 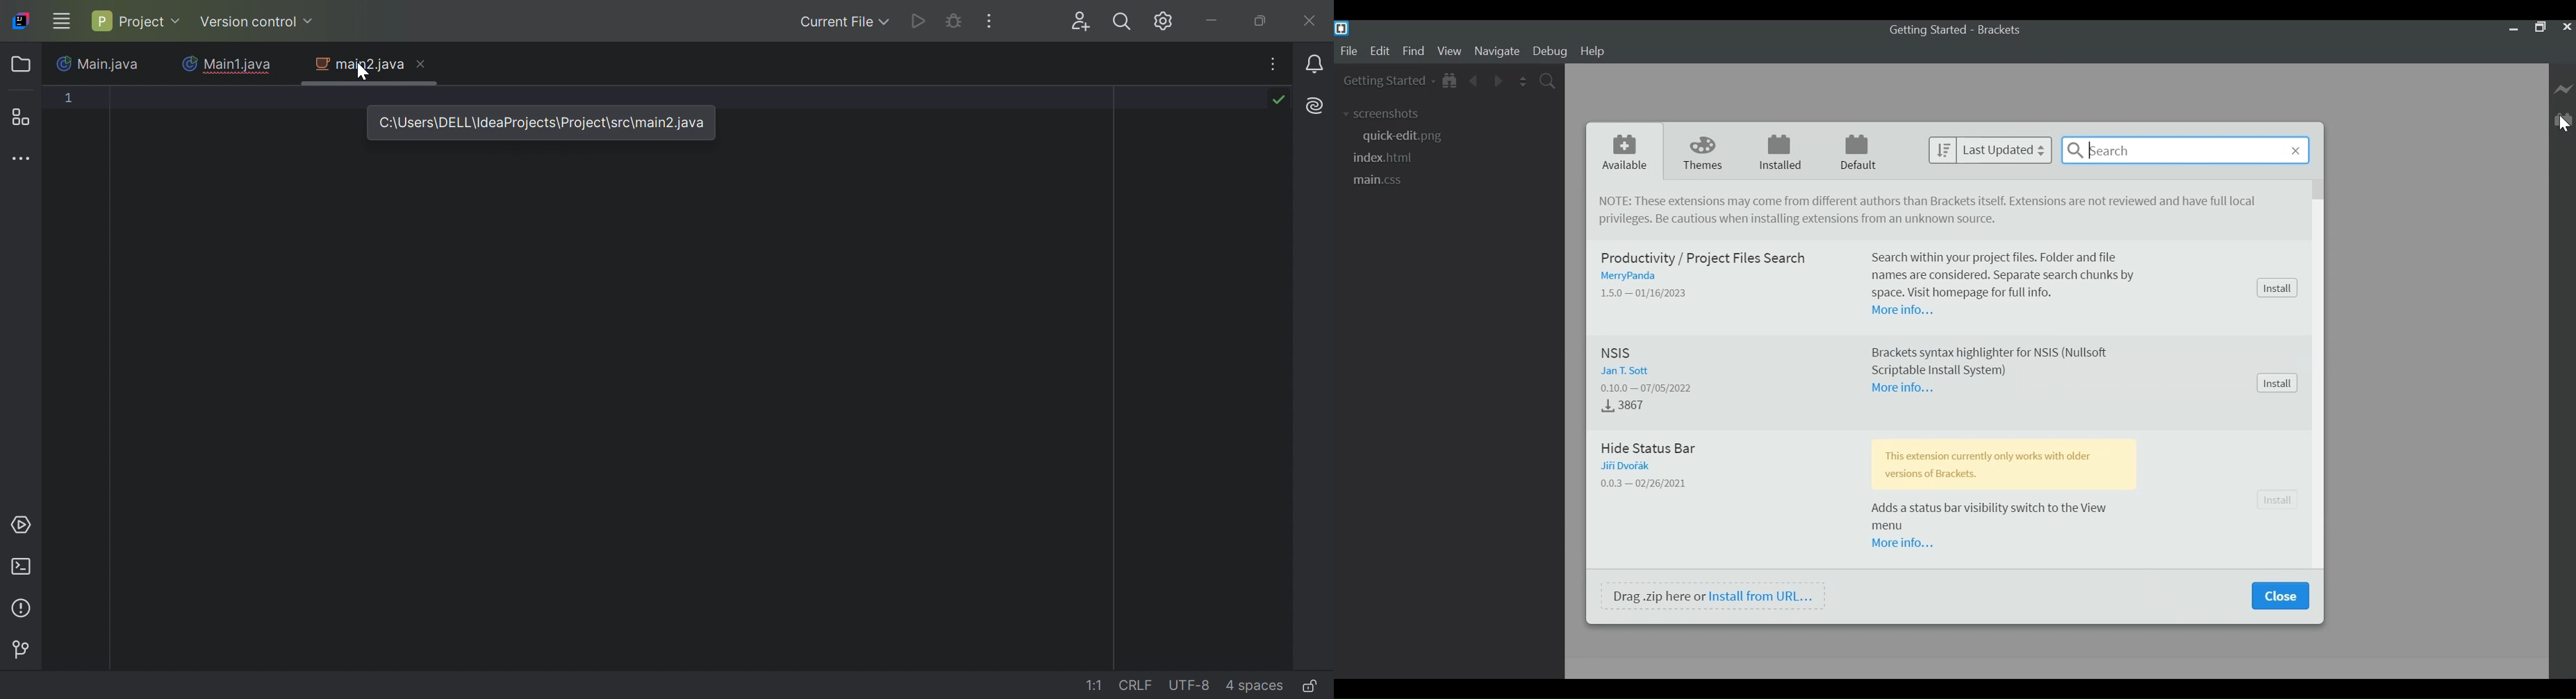 What do you see at coordinates (22, 159) in the screenshot?
I see `More tool windows` at bounding box center [22, 159].